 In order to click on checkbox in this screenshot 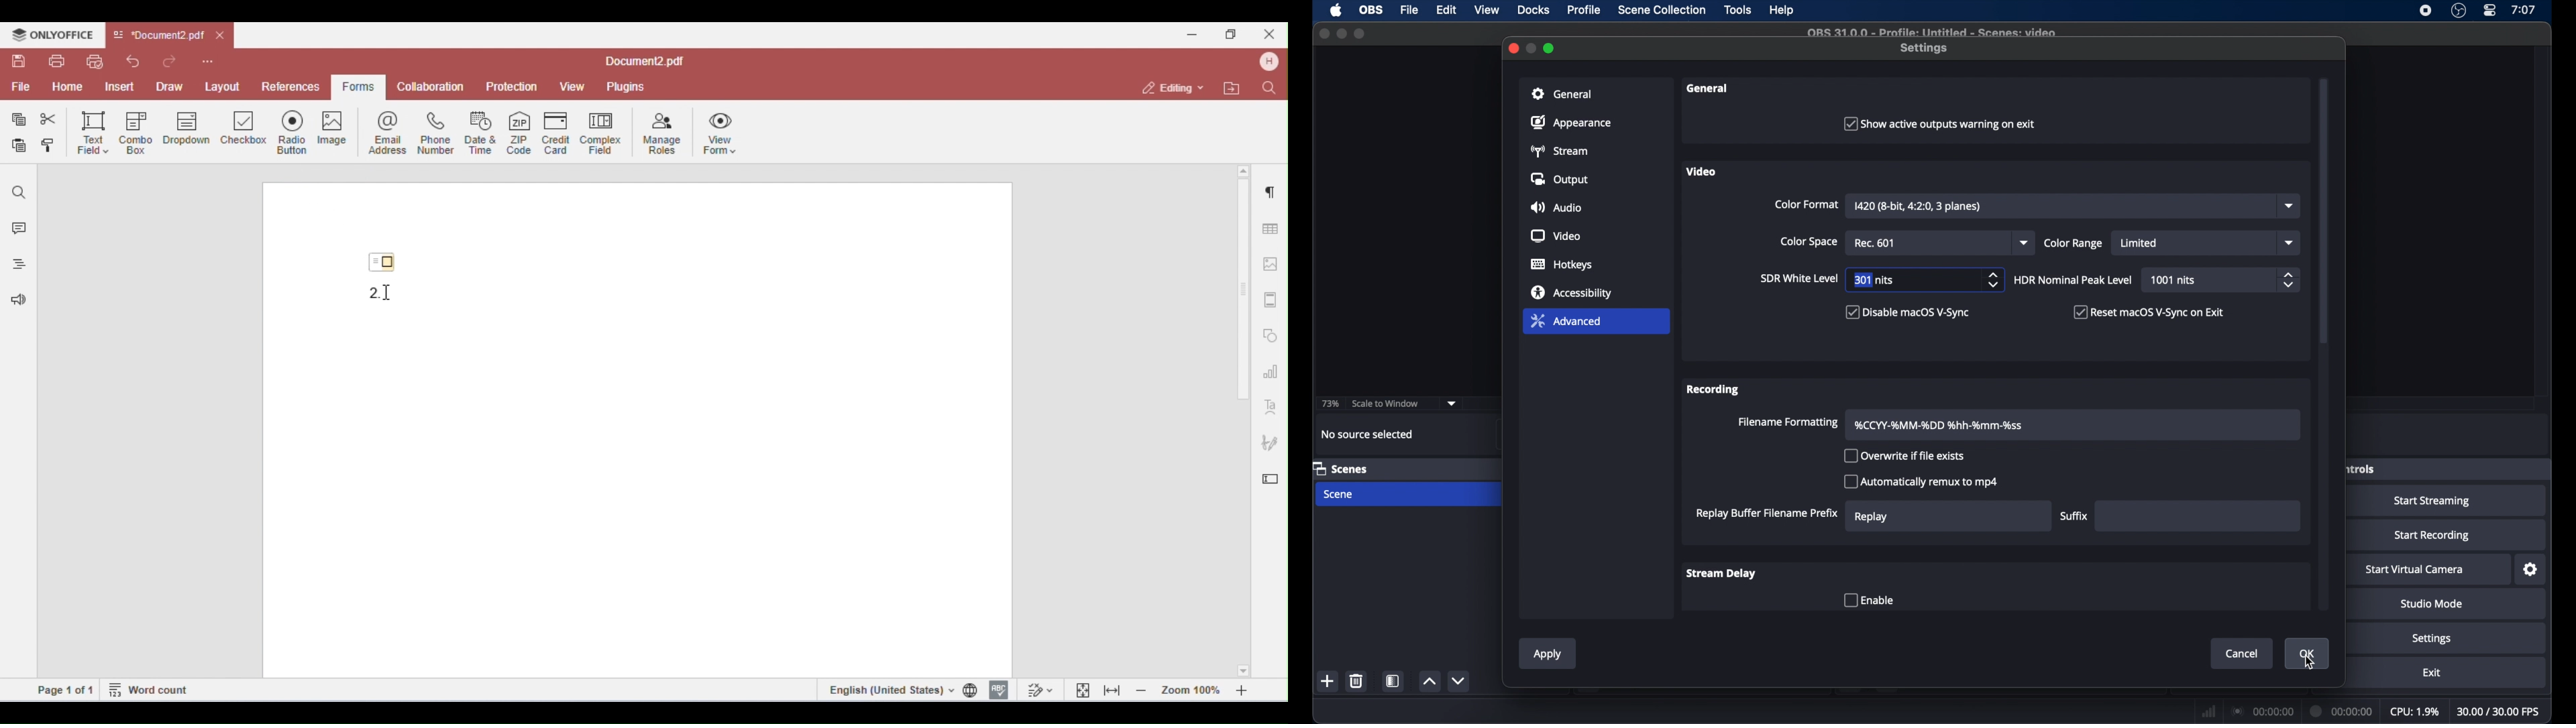, I will do `click(1904, 456)`.